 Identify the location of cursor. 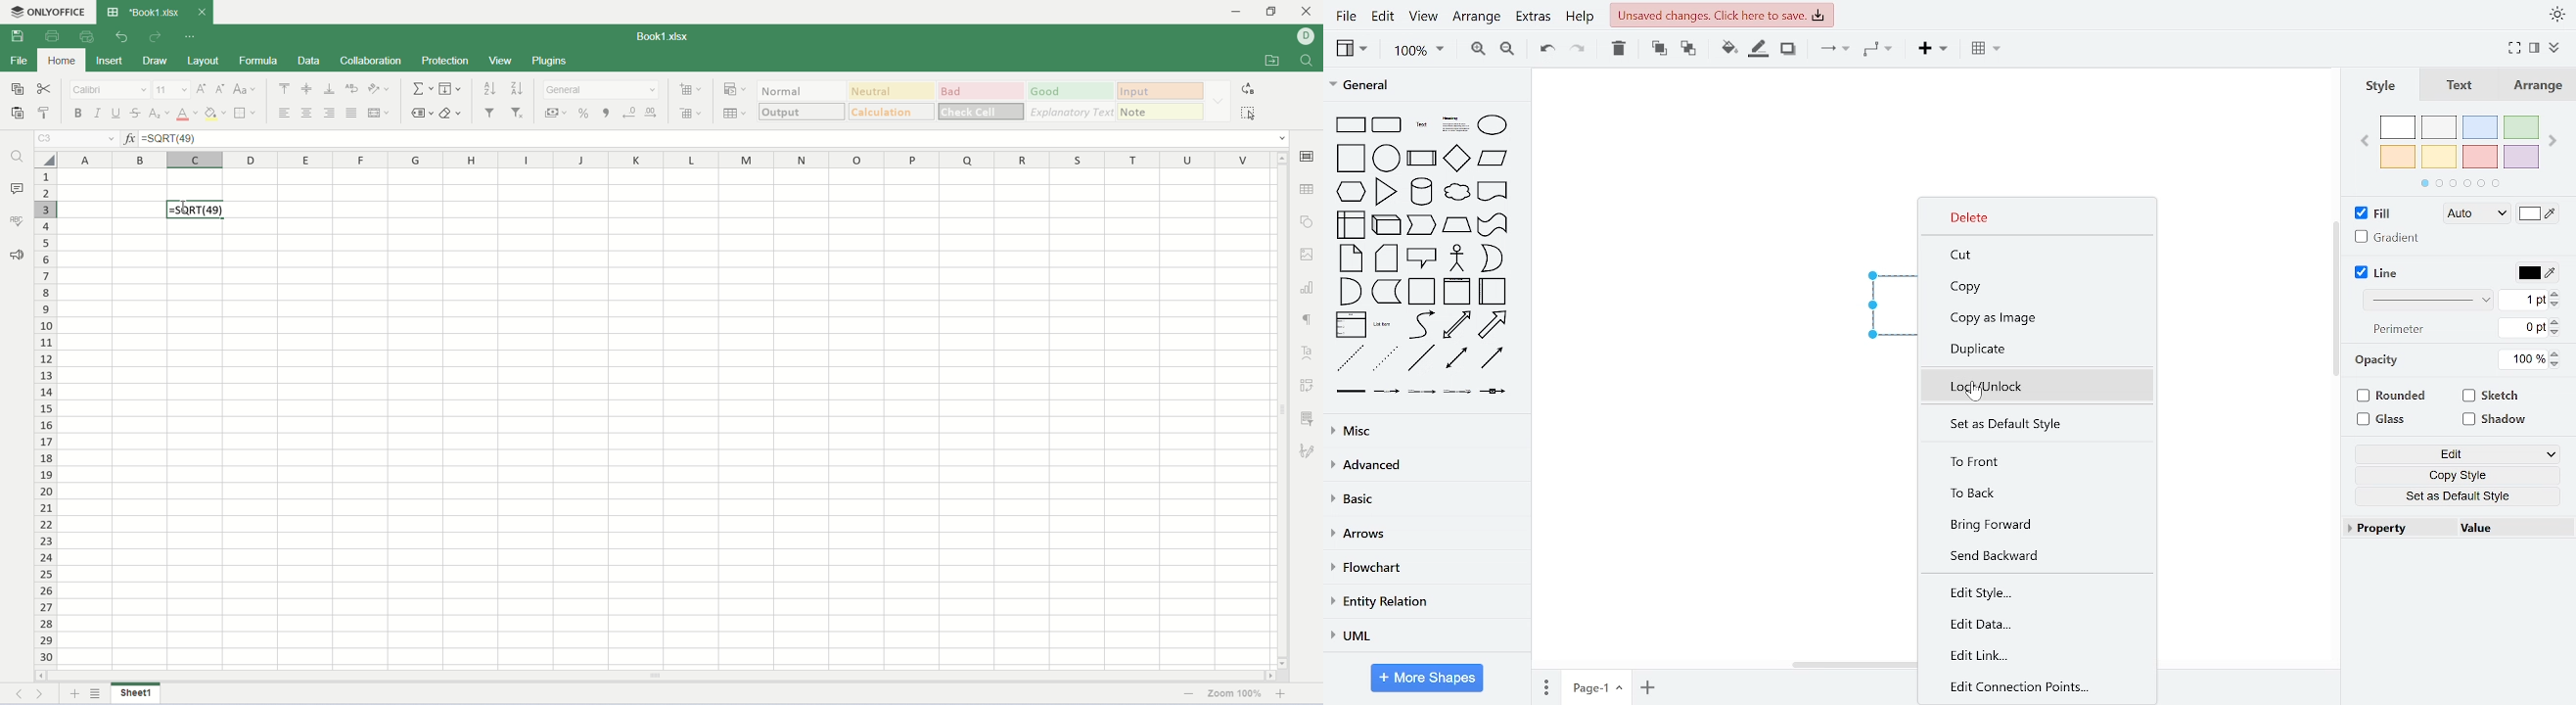
(184, 210).